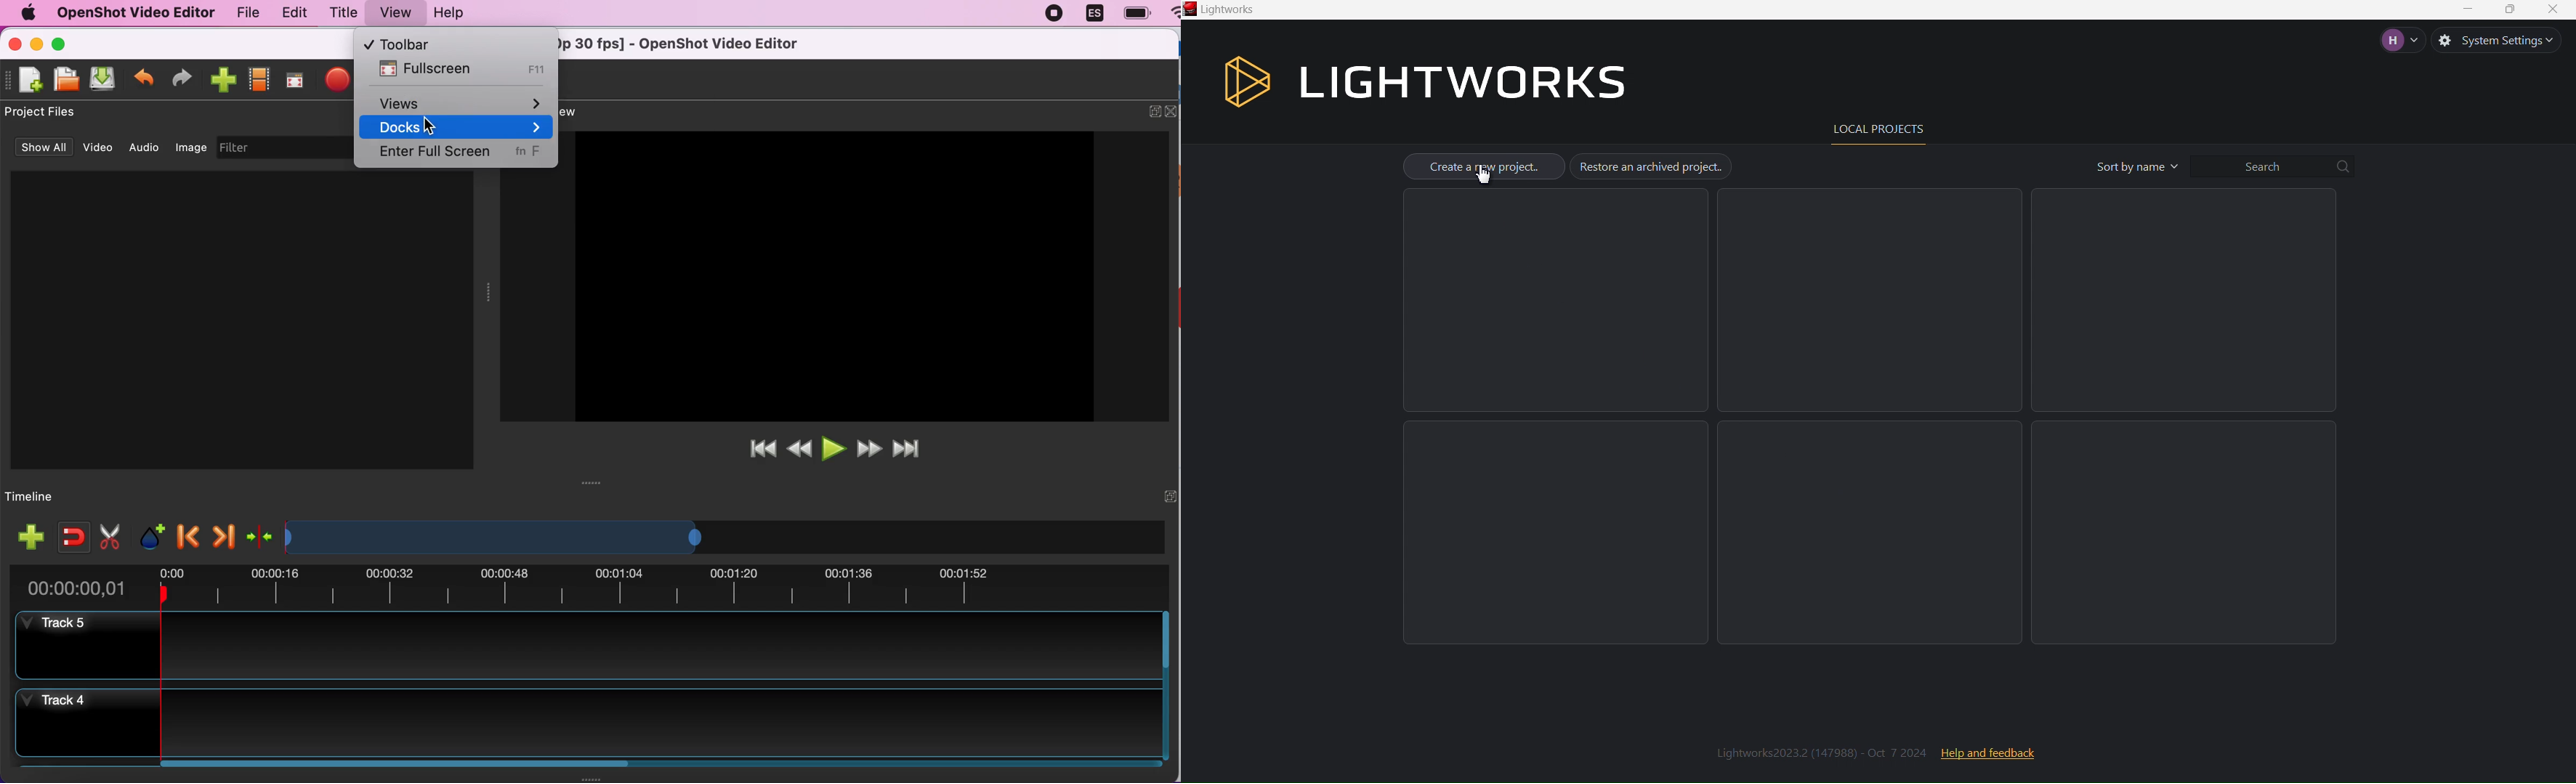 This screenshot has height=784, width=2576. I want to click on expand/hide, so click(1170, 495).